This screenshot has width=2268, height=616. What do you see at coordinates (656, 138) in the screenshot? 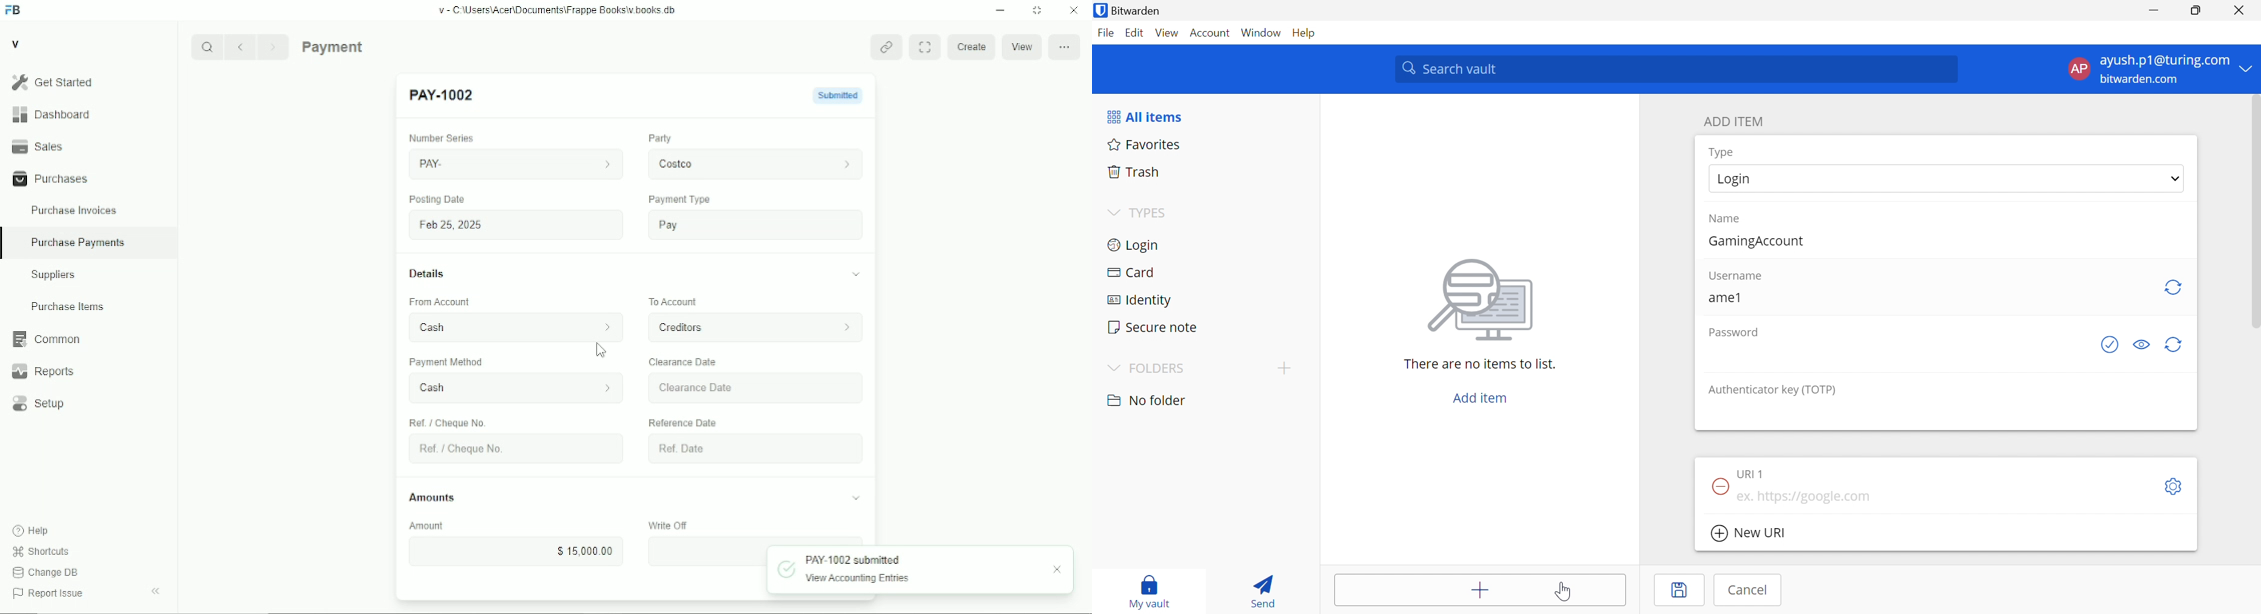
I see `Party` at bounding box center [656, 138].